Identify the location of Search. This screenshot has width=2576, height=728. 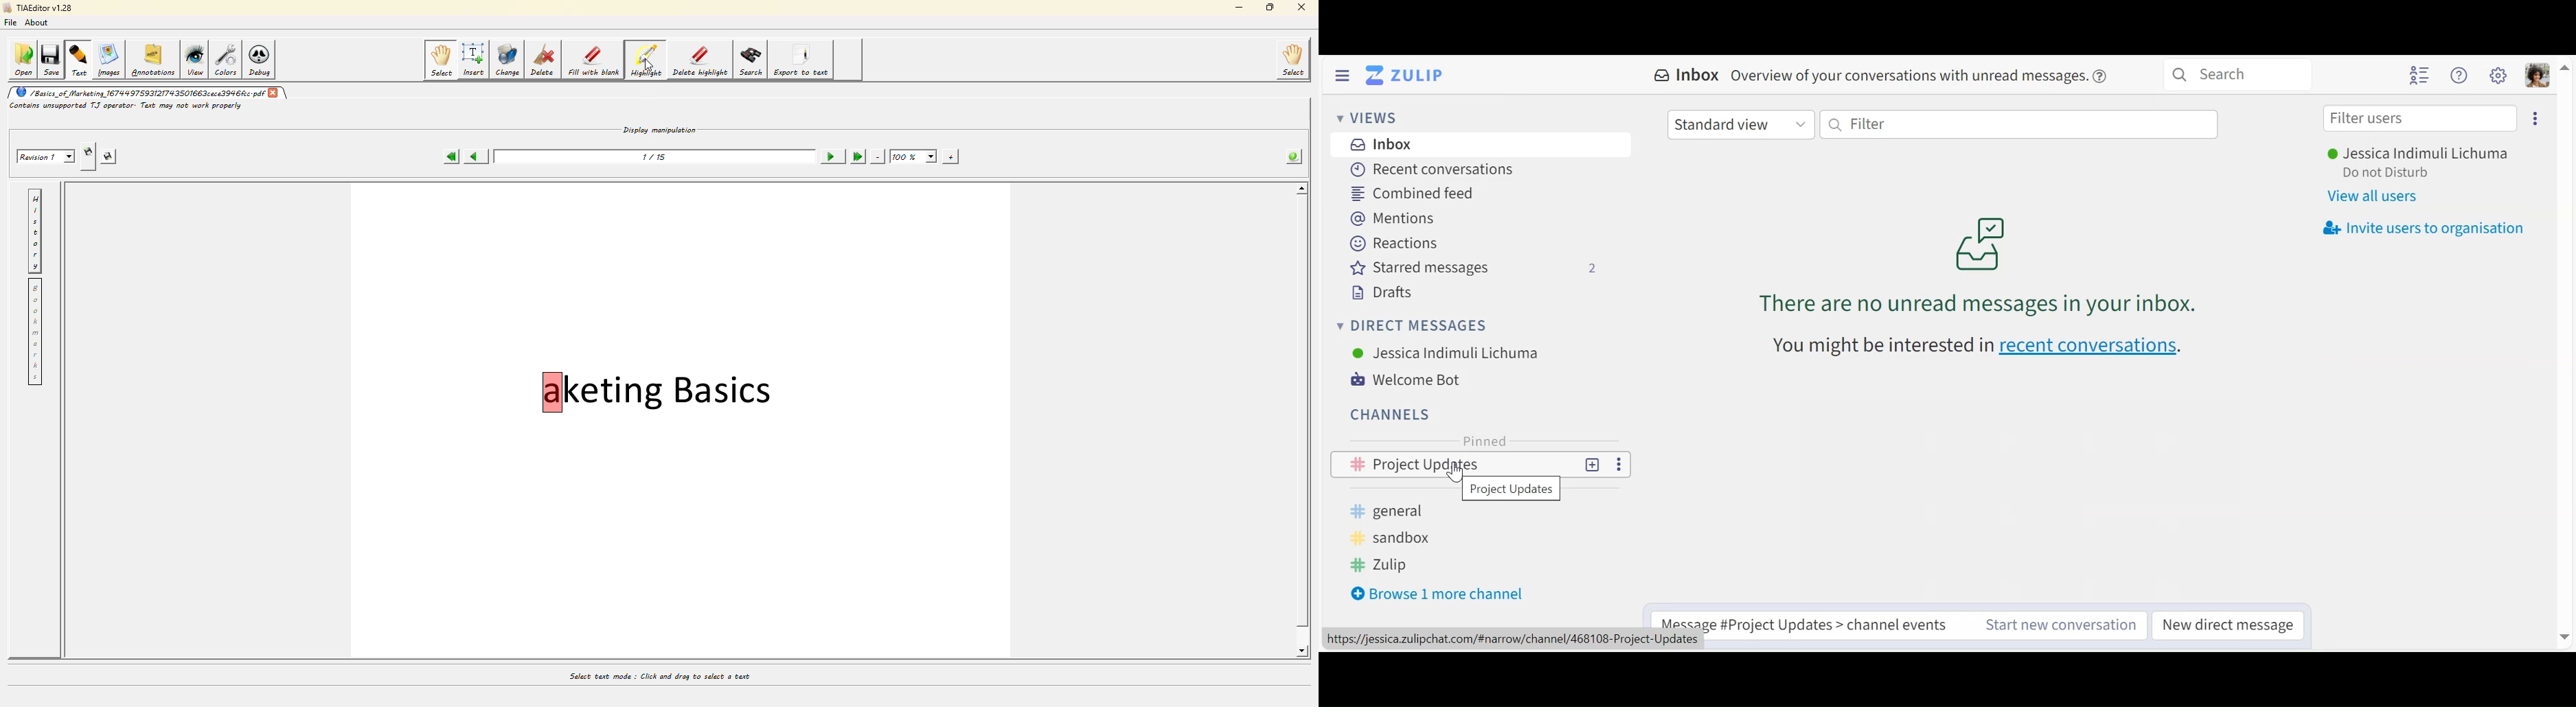
(2224, 75).